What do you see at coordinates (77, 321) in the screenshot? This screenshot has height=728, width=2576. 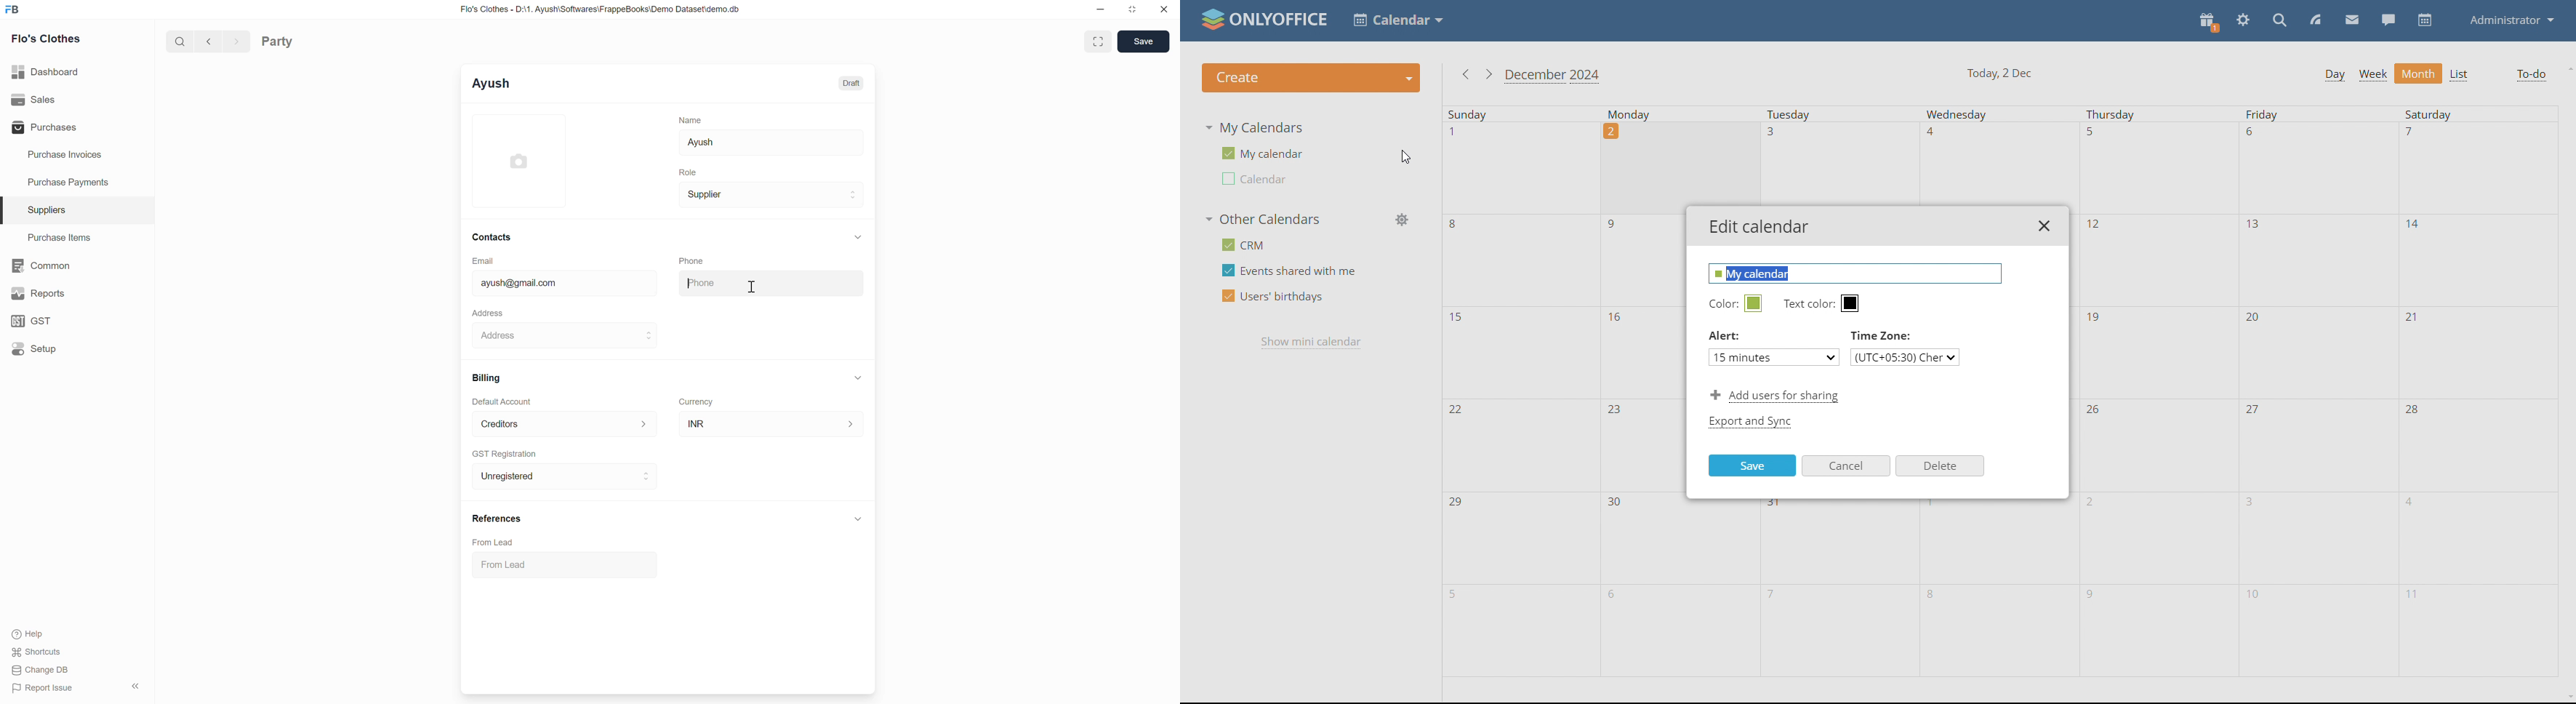 I see `GST` at bounding box center [77, 321].